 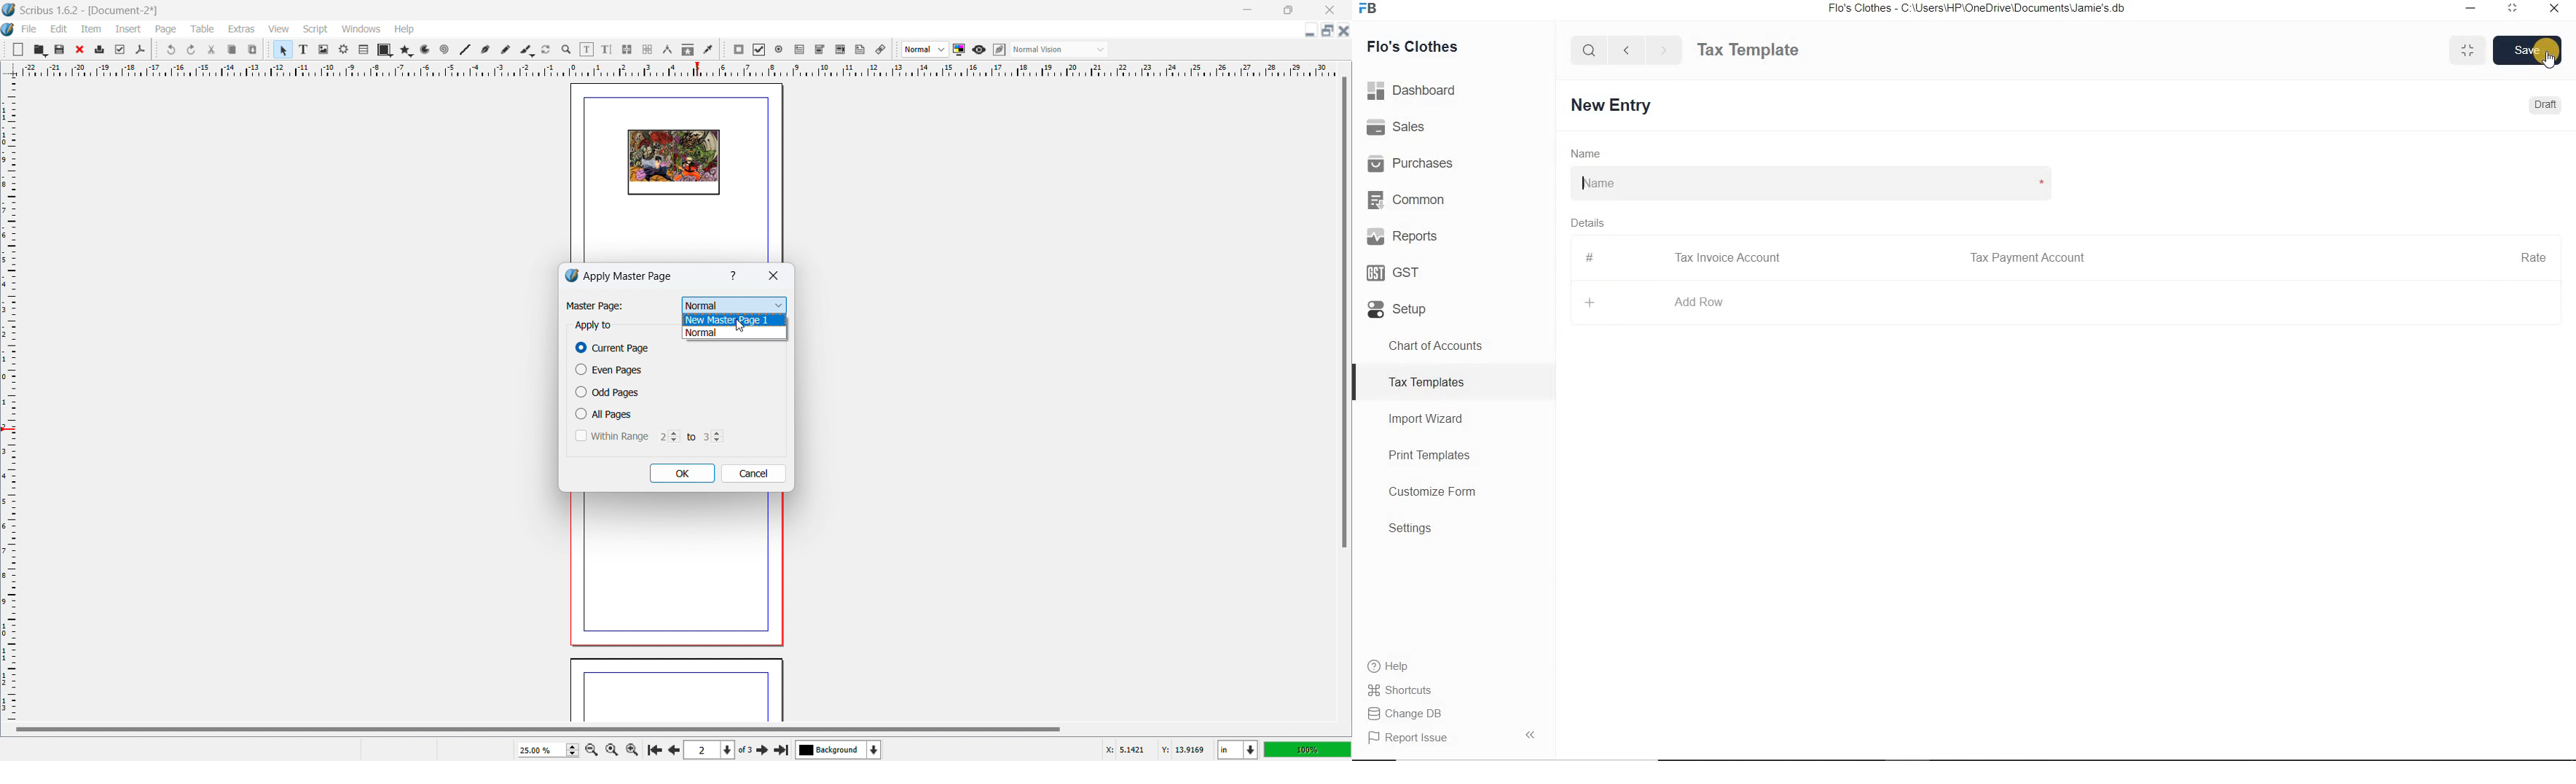 I want to click on next page, so click(x=763, y=749).